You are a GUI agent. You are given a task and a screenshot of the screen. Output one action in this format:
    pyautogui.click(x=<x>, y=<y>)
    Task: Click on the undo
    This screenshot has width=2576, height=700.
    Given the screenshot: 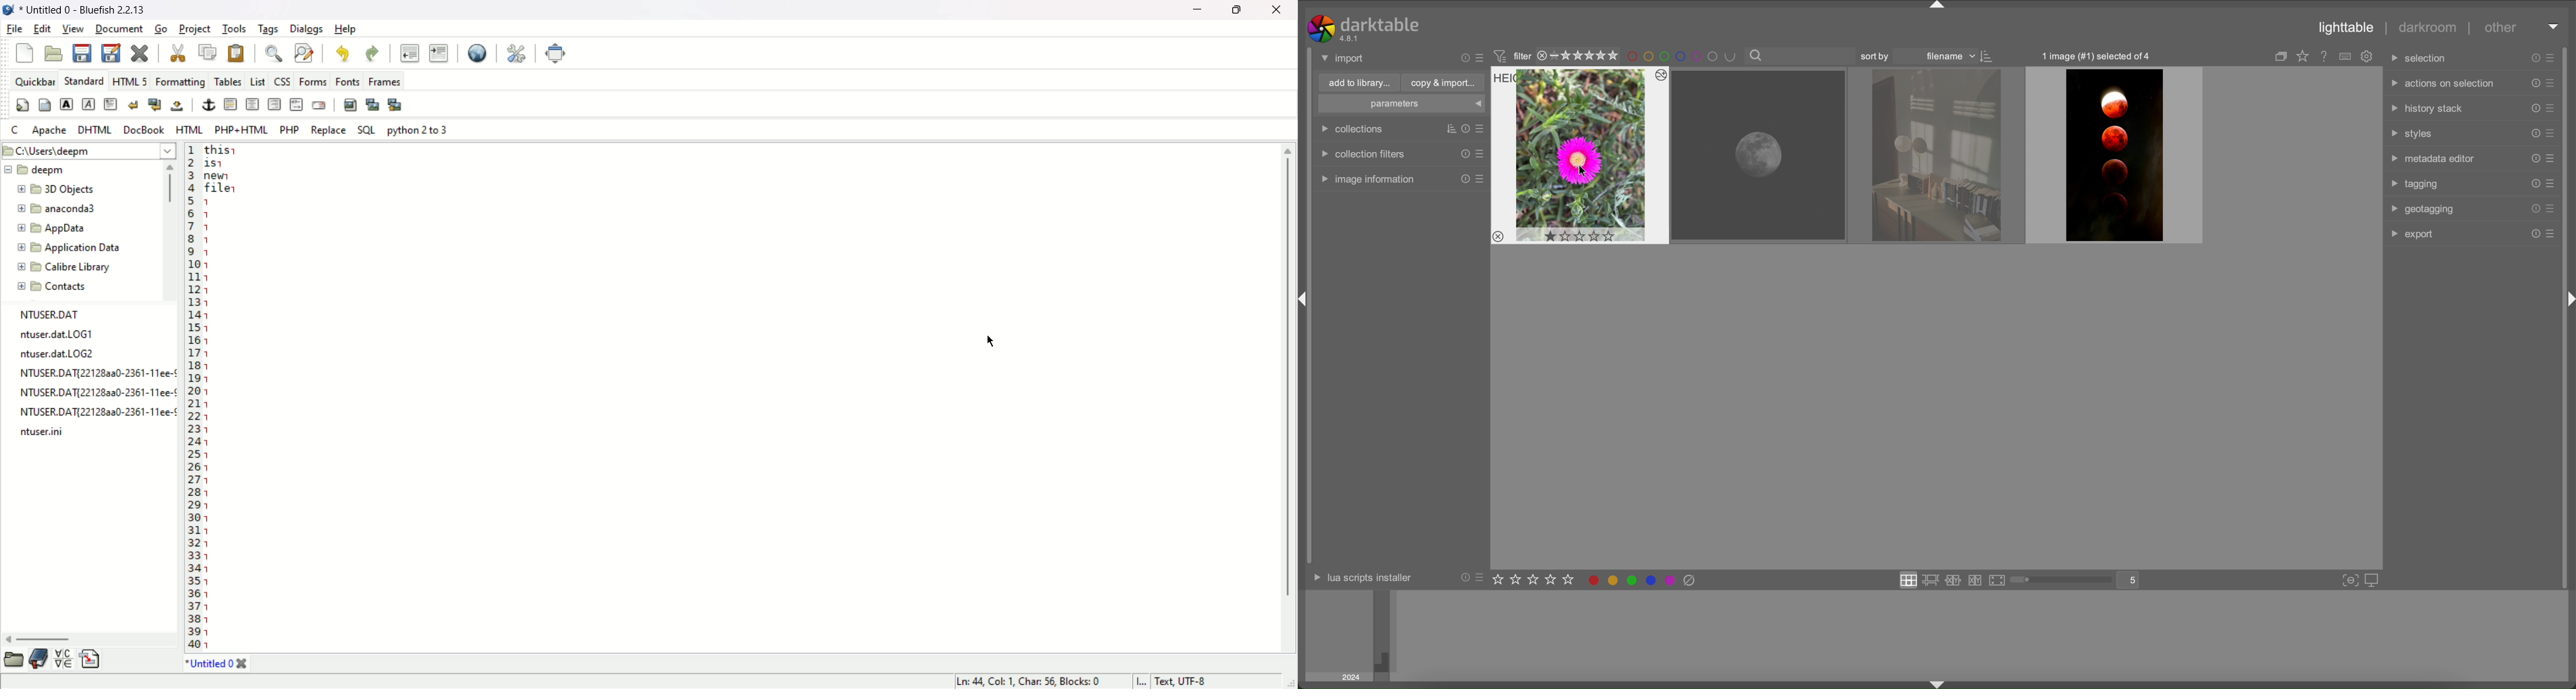 What is the action you would take?
    pyautogui.click(x=345, y=55)
    